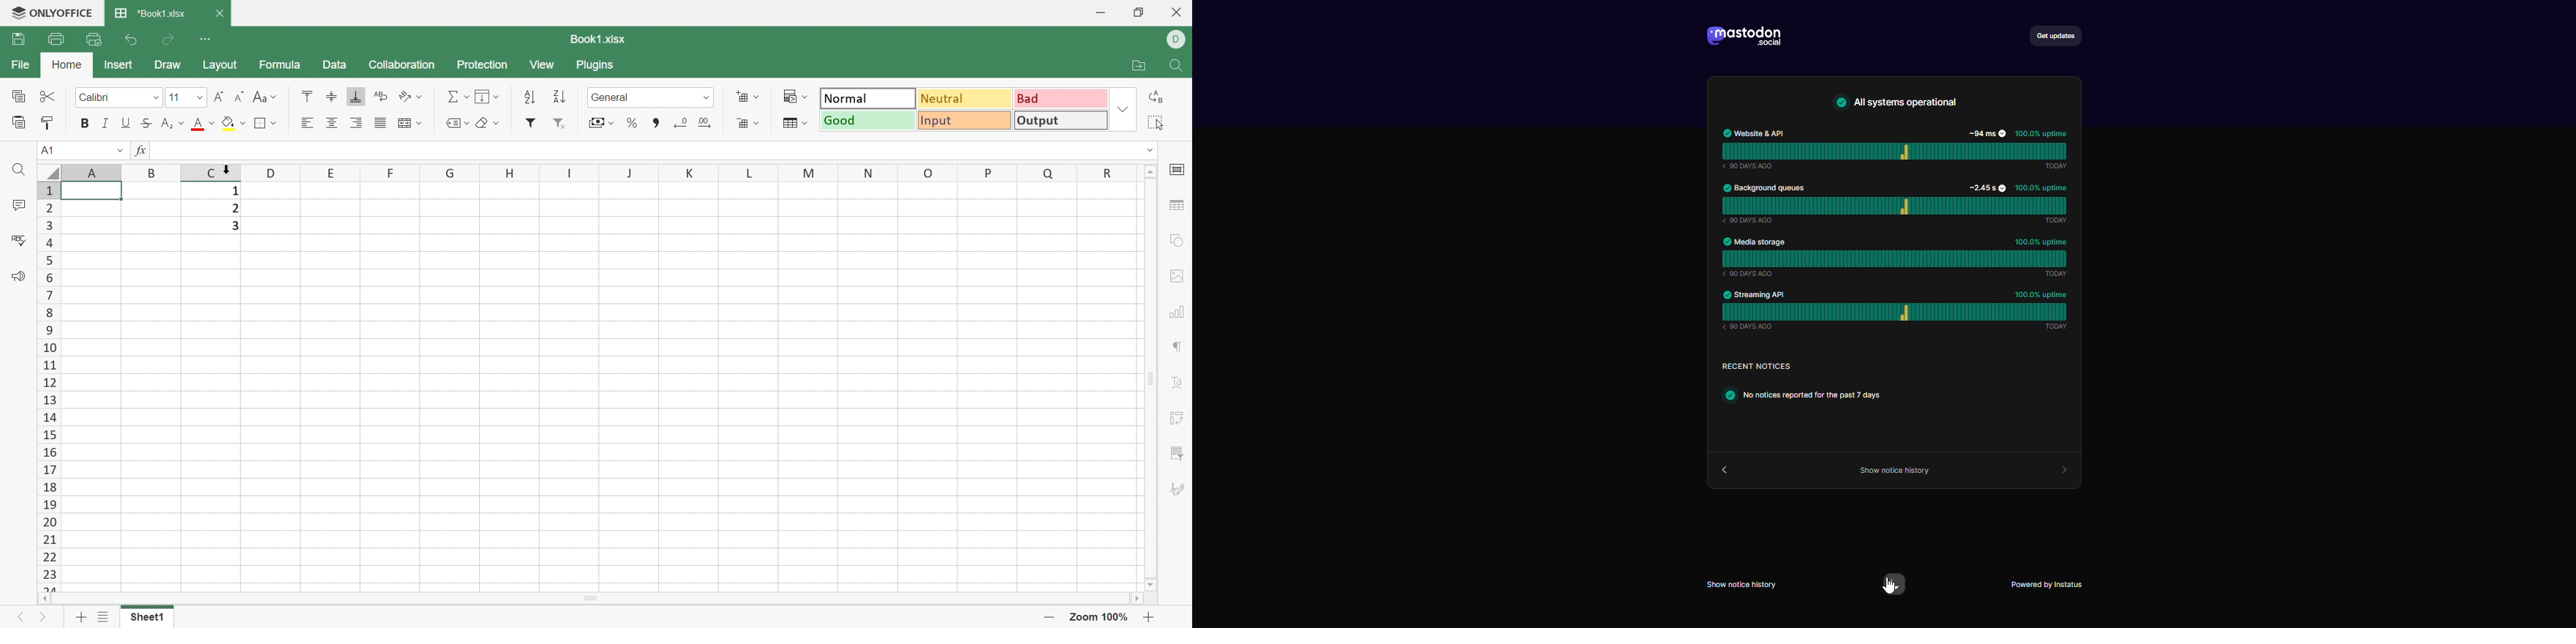  I want to click on Drop Down, so click(758, 123).